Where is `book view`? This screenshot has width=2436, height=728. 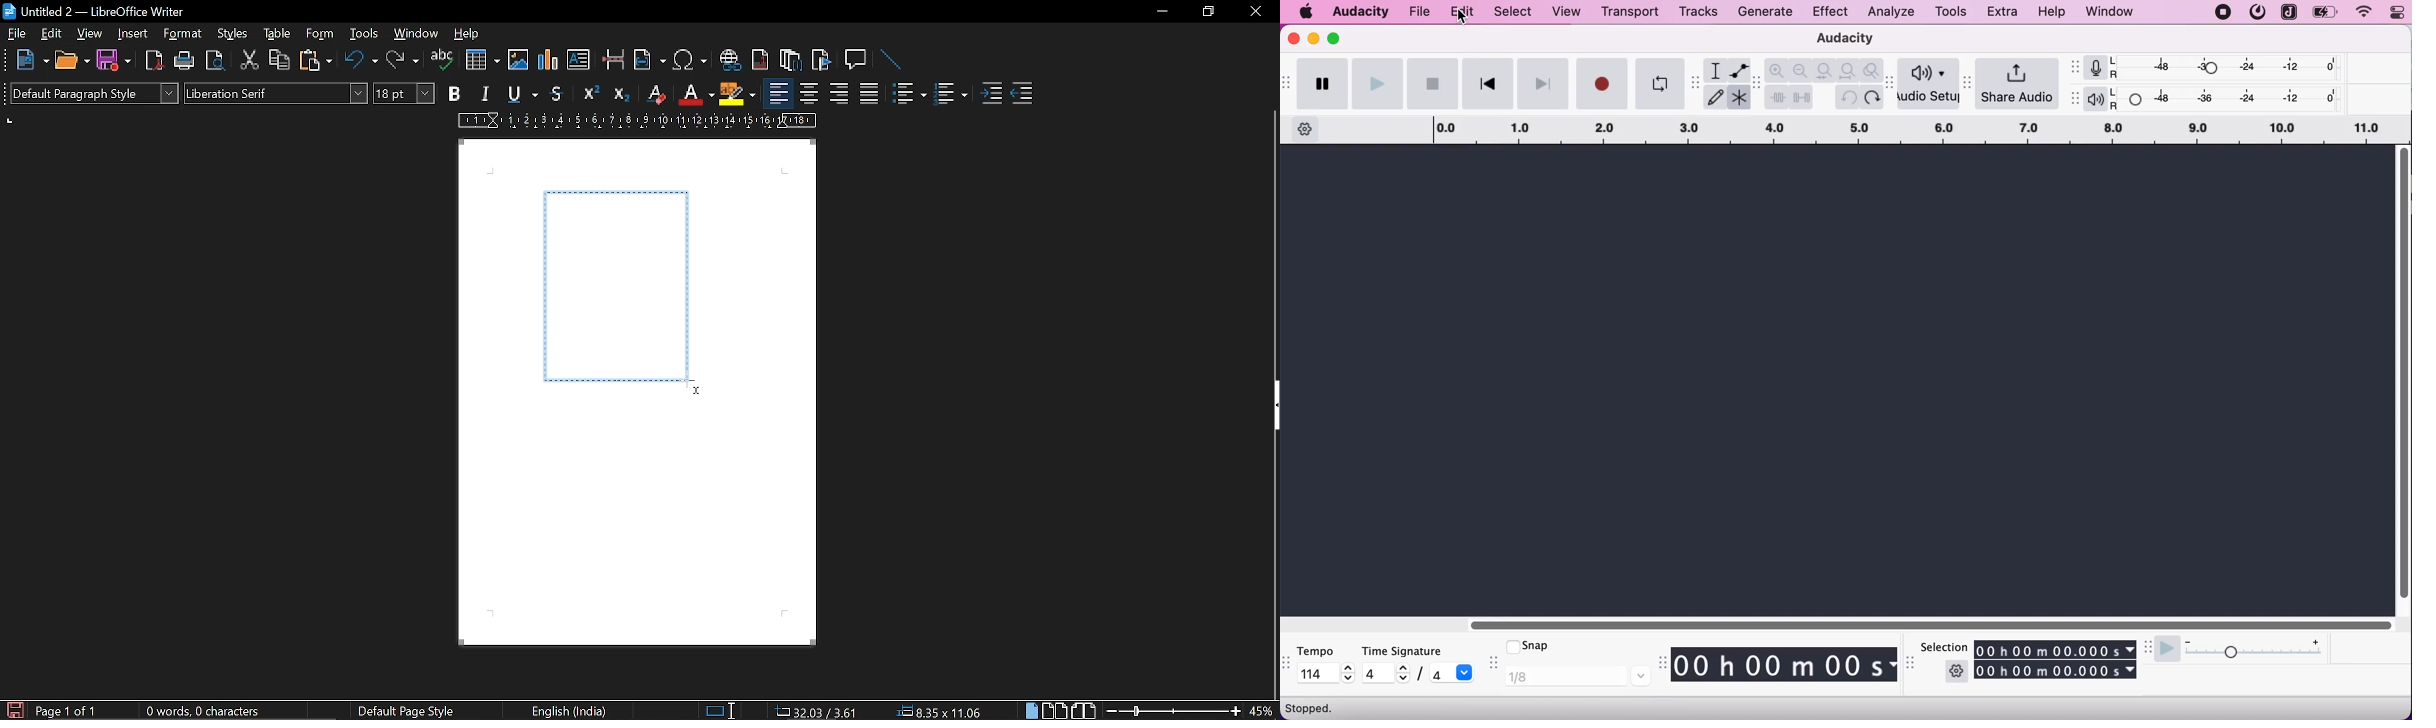
book view is located at coordinates (1084, 710).